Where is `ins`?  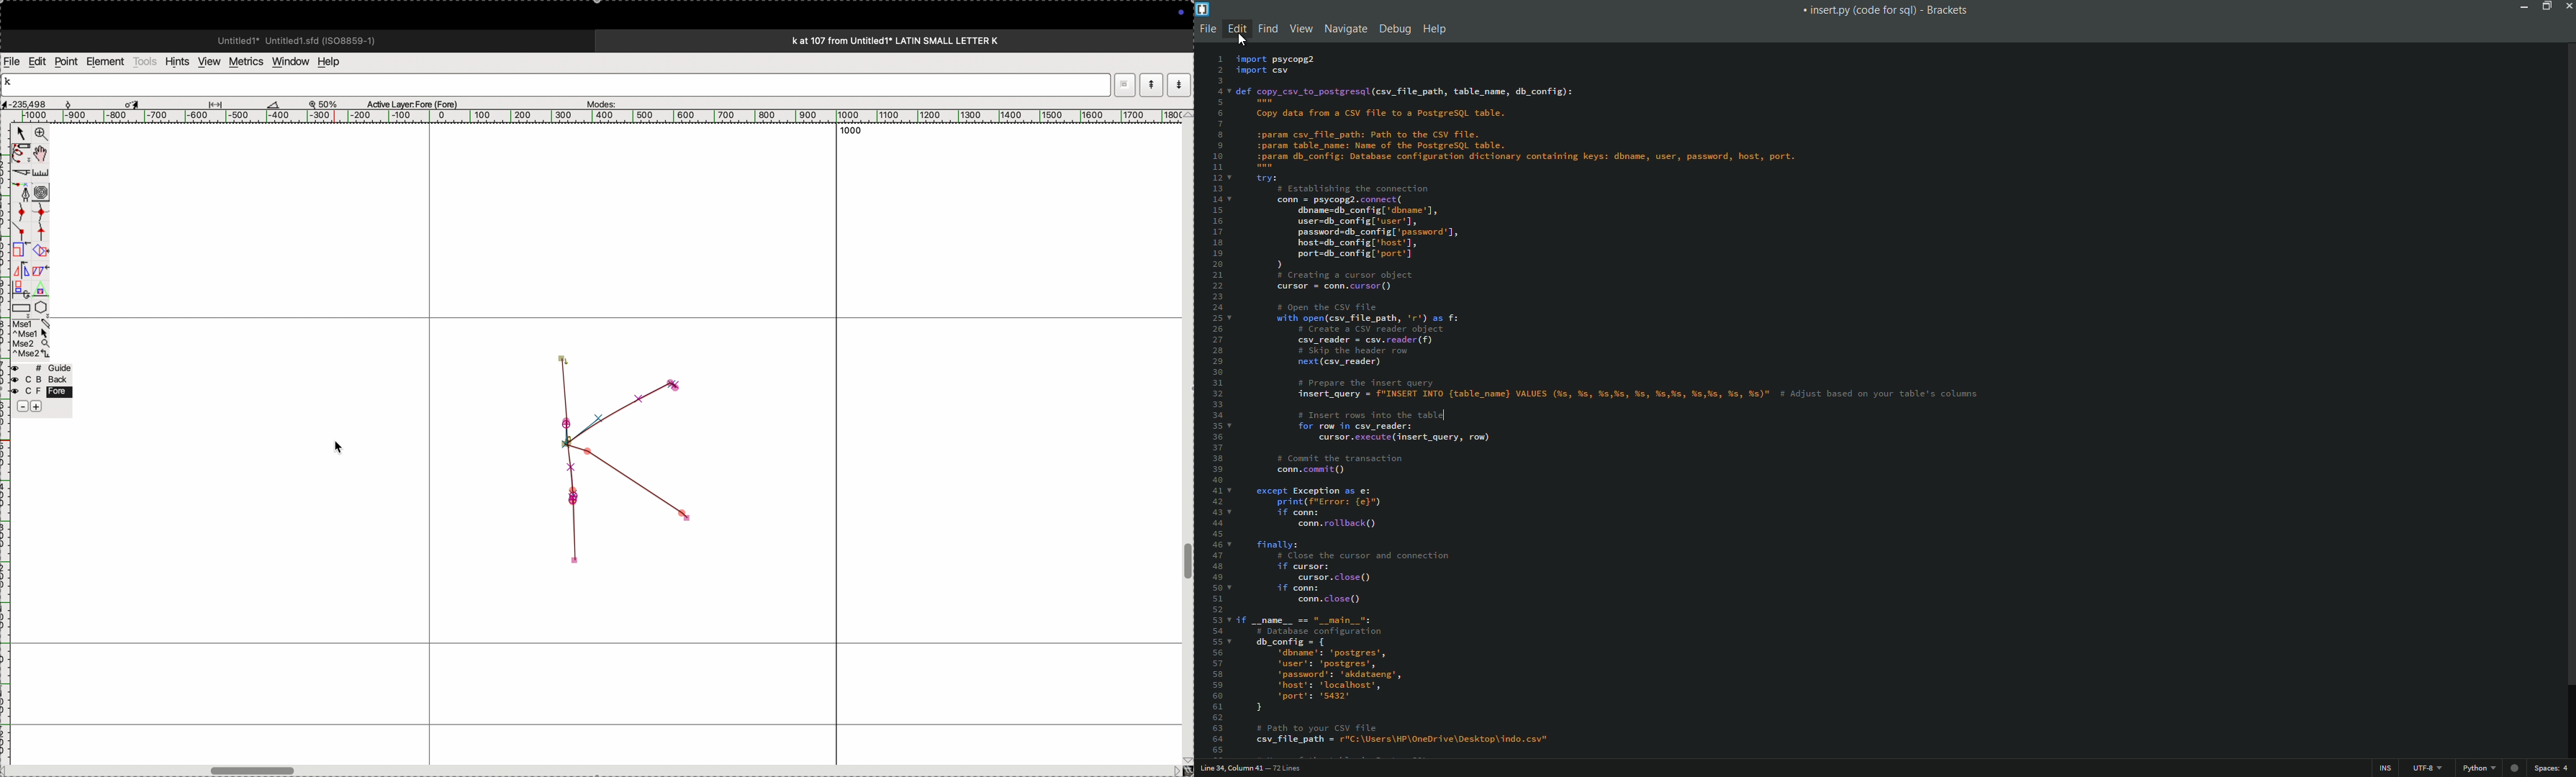 ins is located at coordinates (2387, 769).